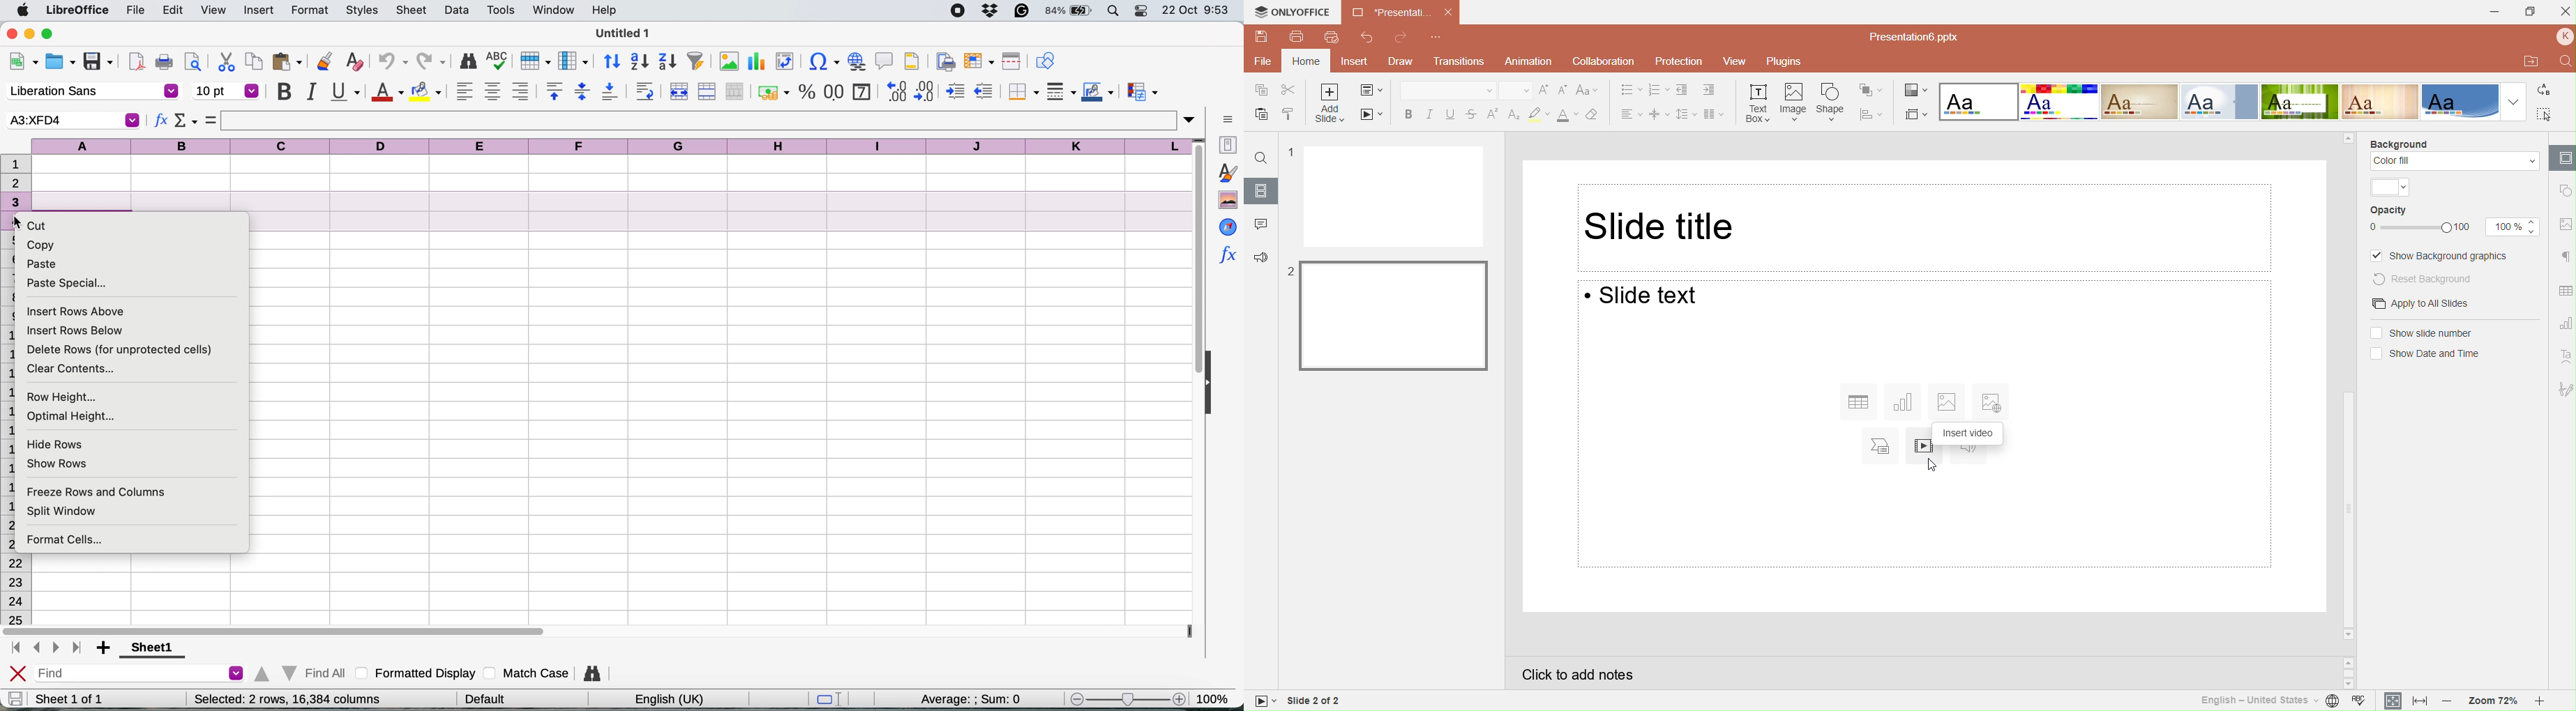 The height and width of the screenshot is (728, 2576). I want to click on Save, so click(1260, 36).